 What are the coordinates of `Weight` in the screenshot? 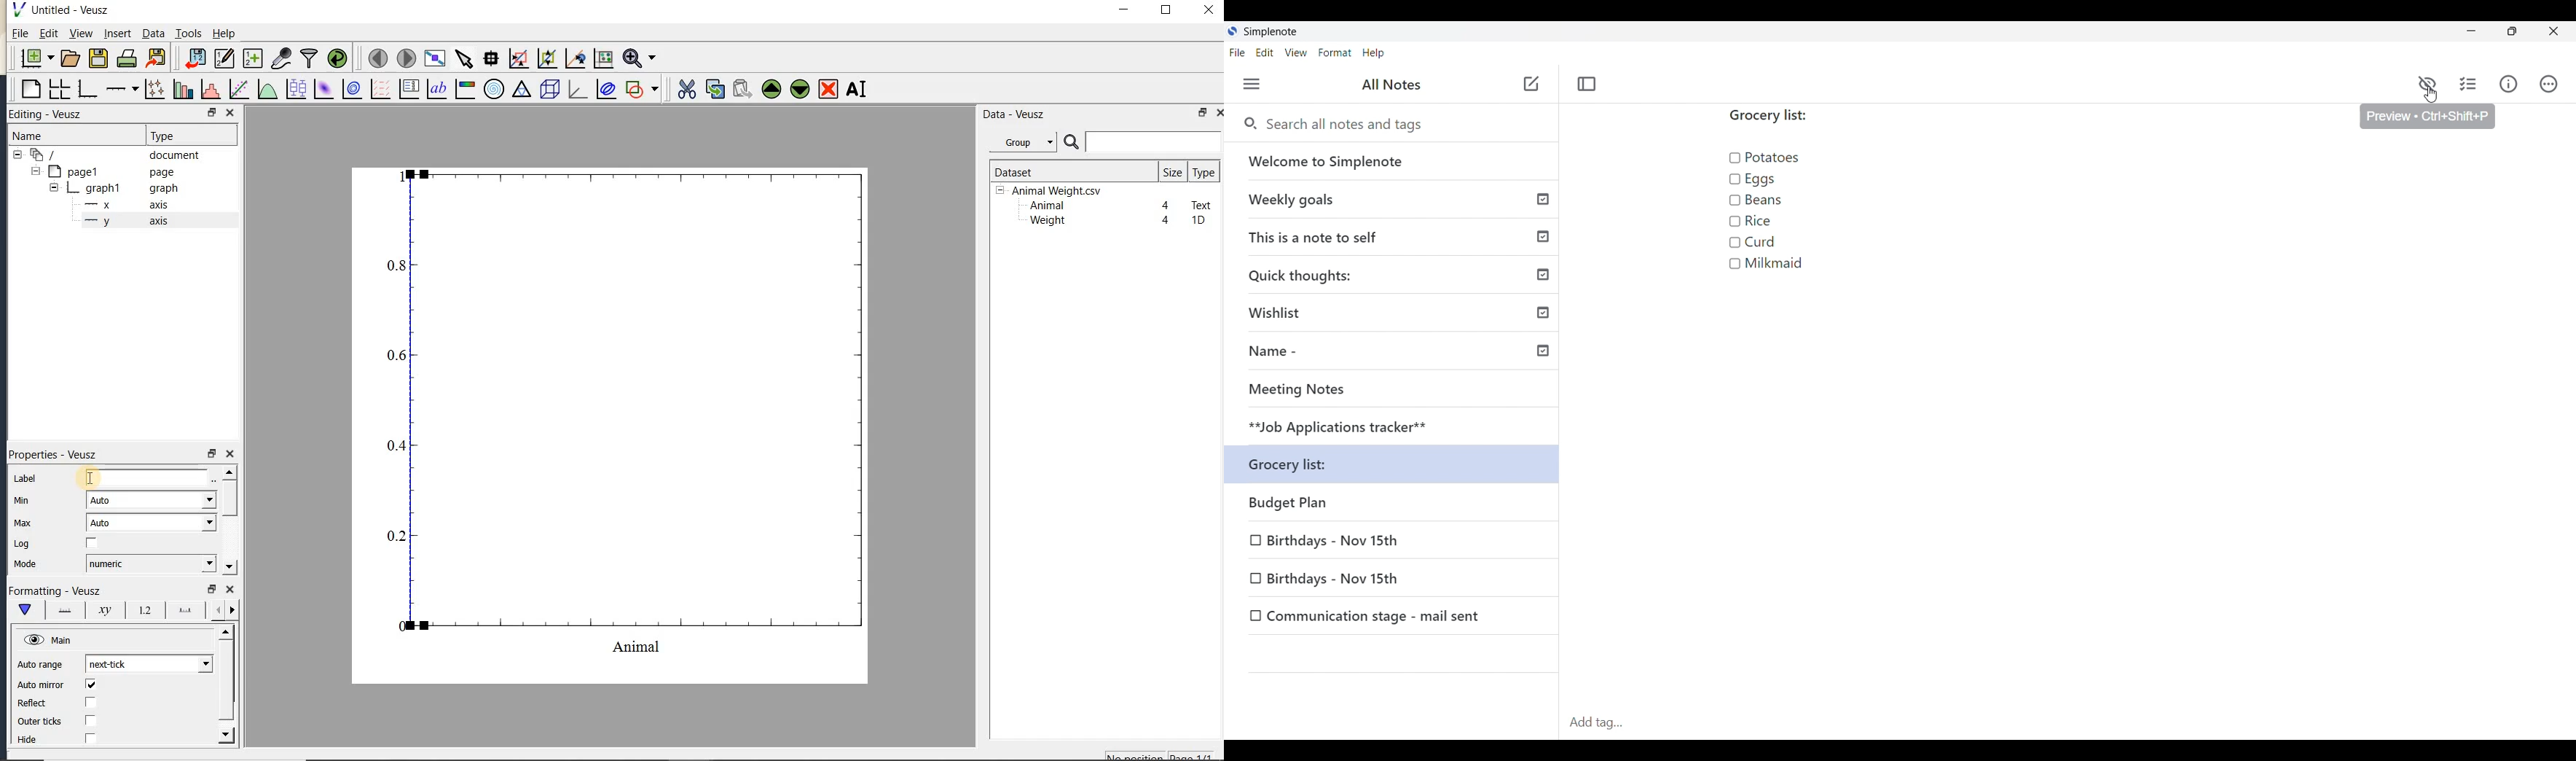 It's located at (1046, 222).